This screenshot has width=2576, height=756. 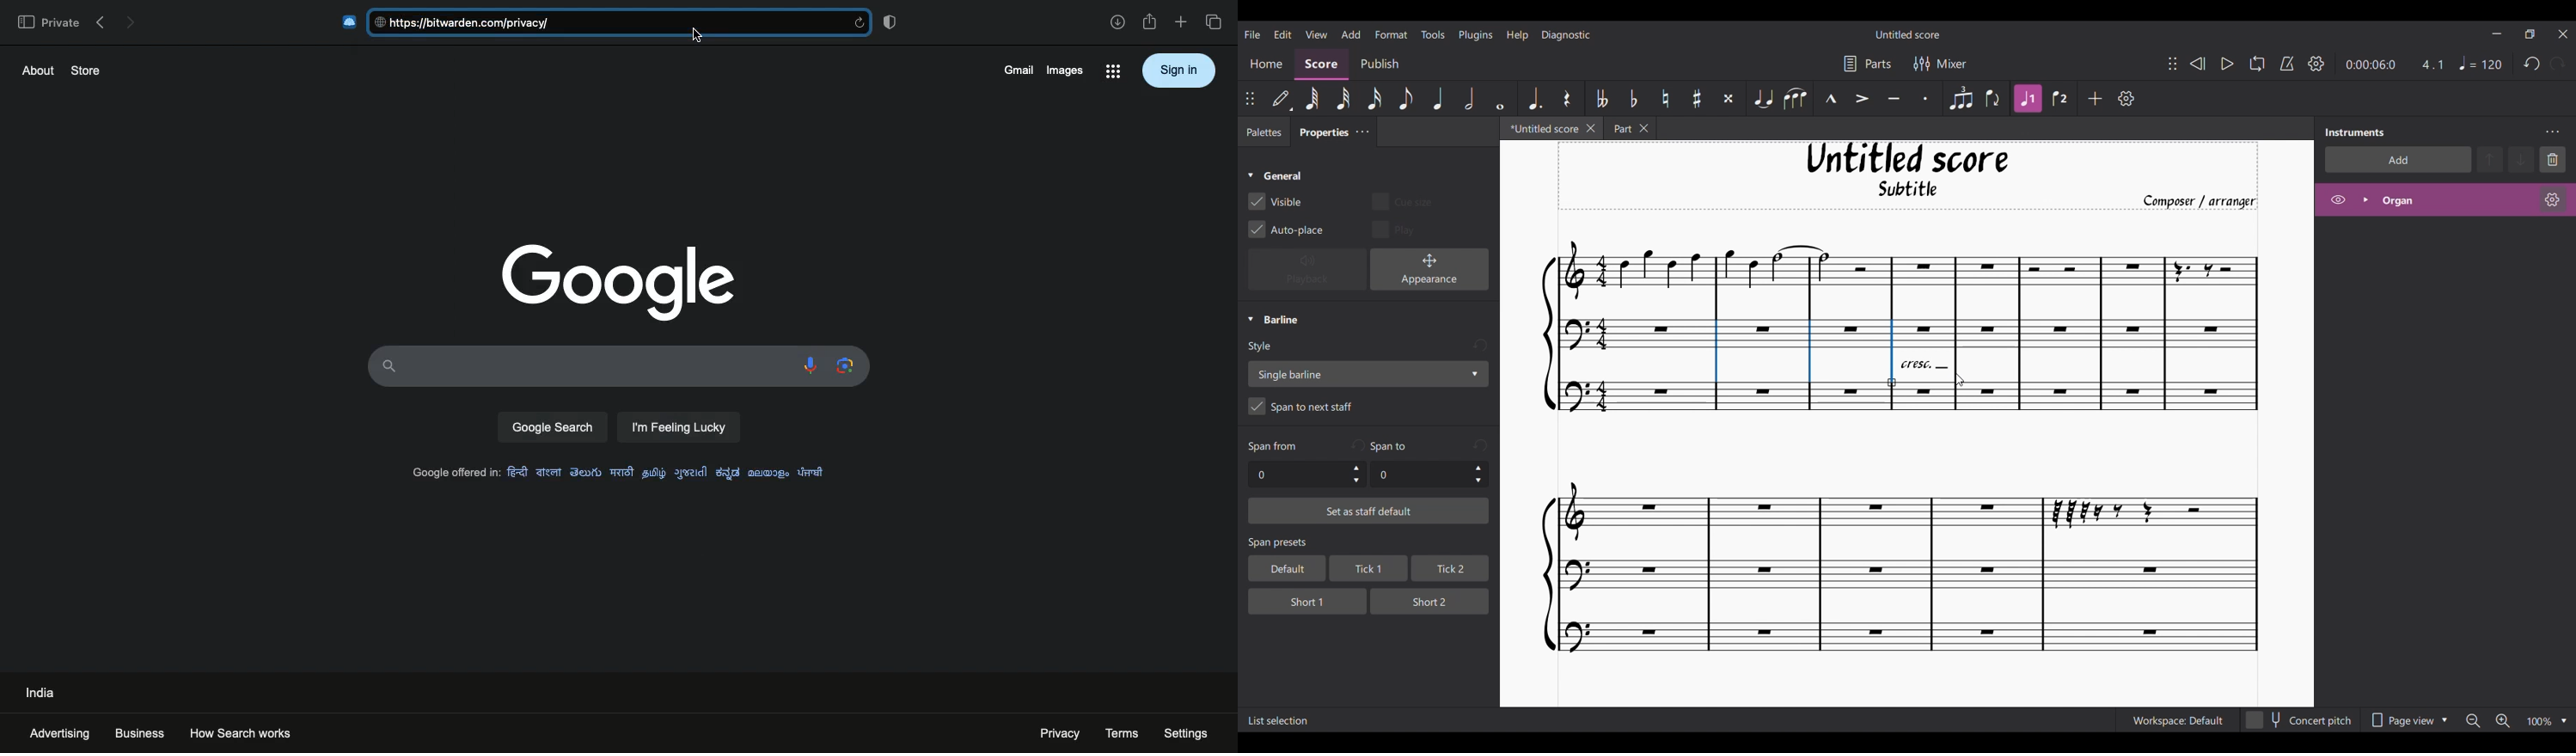 What do you see at coordinates (1480, 445) in the screenshot?
I see `Undo input made` at bounding box center [1480, 445].